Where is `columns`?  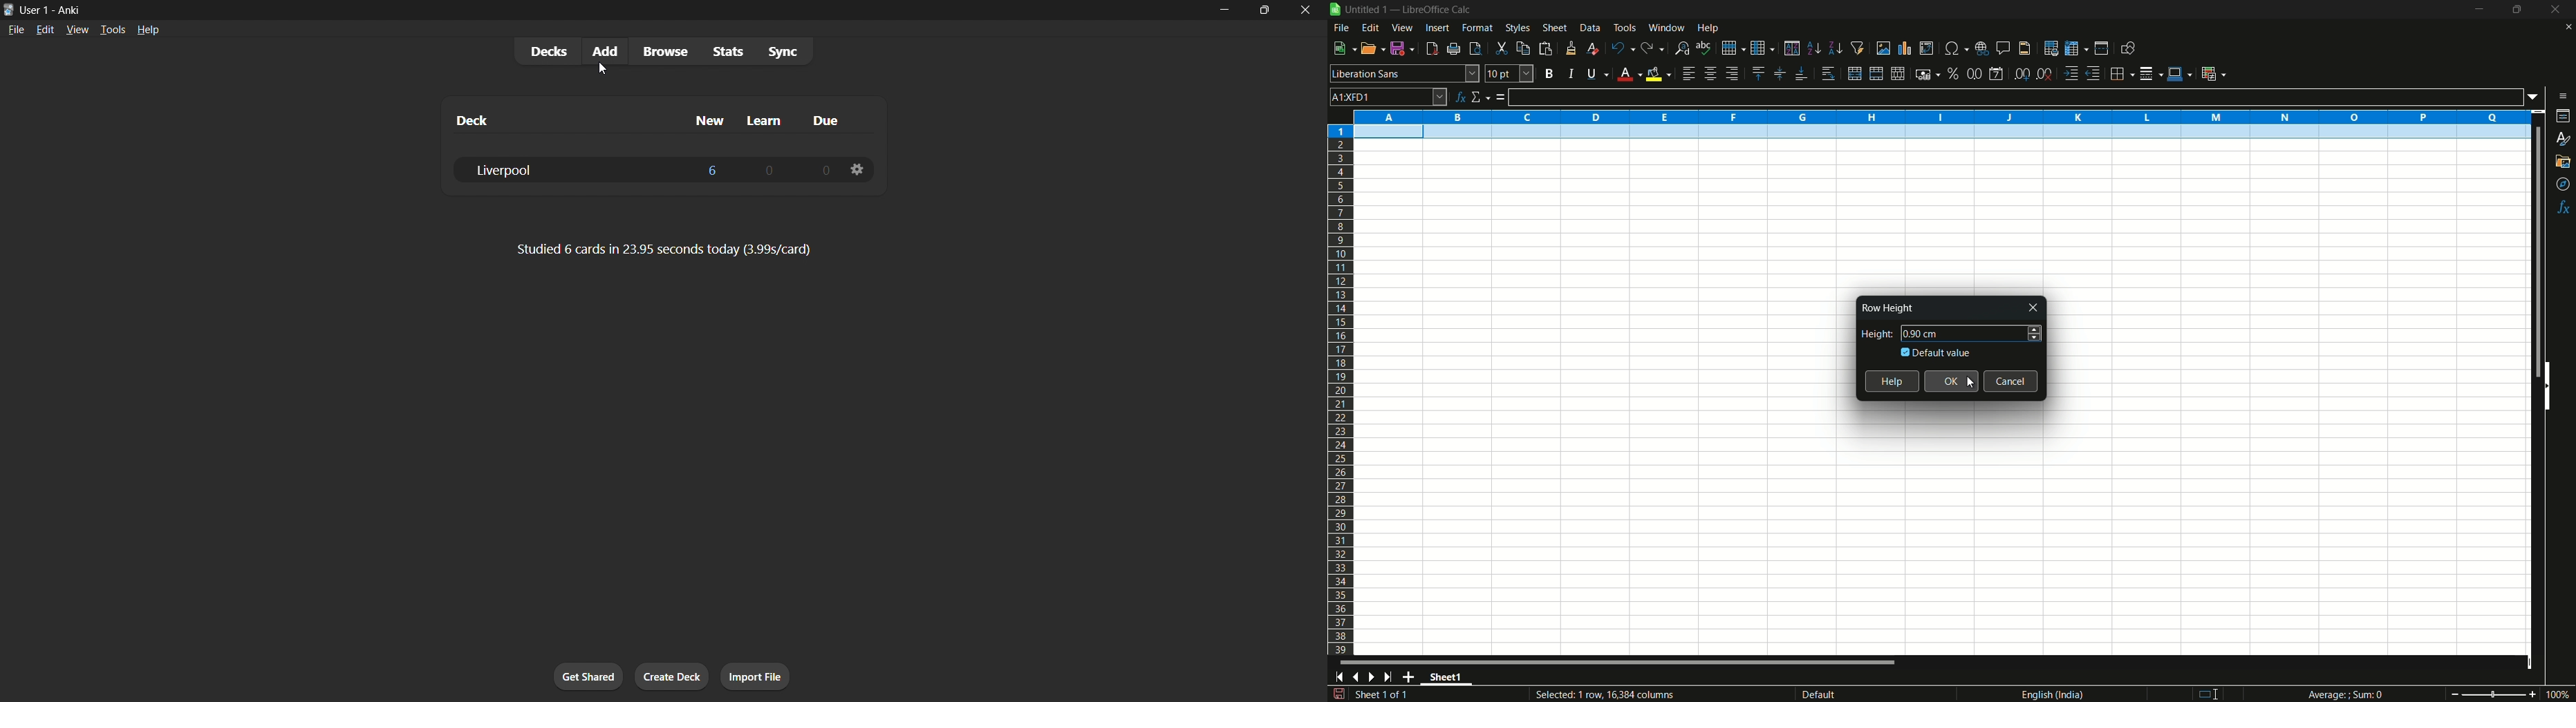 columns is located at coordinates (1941, 116).